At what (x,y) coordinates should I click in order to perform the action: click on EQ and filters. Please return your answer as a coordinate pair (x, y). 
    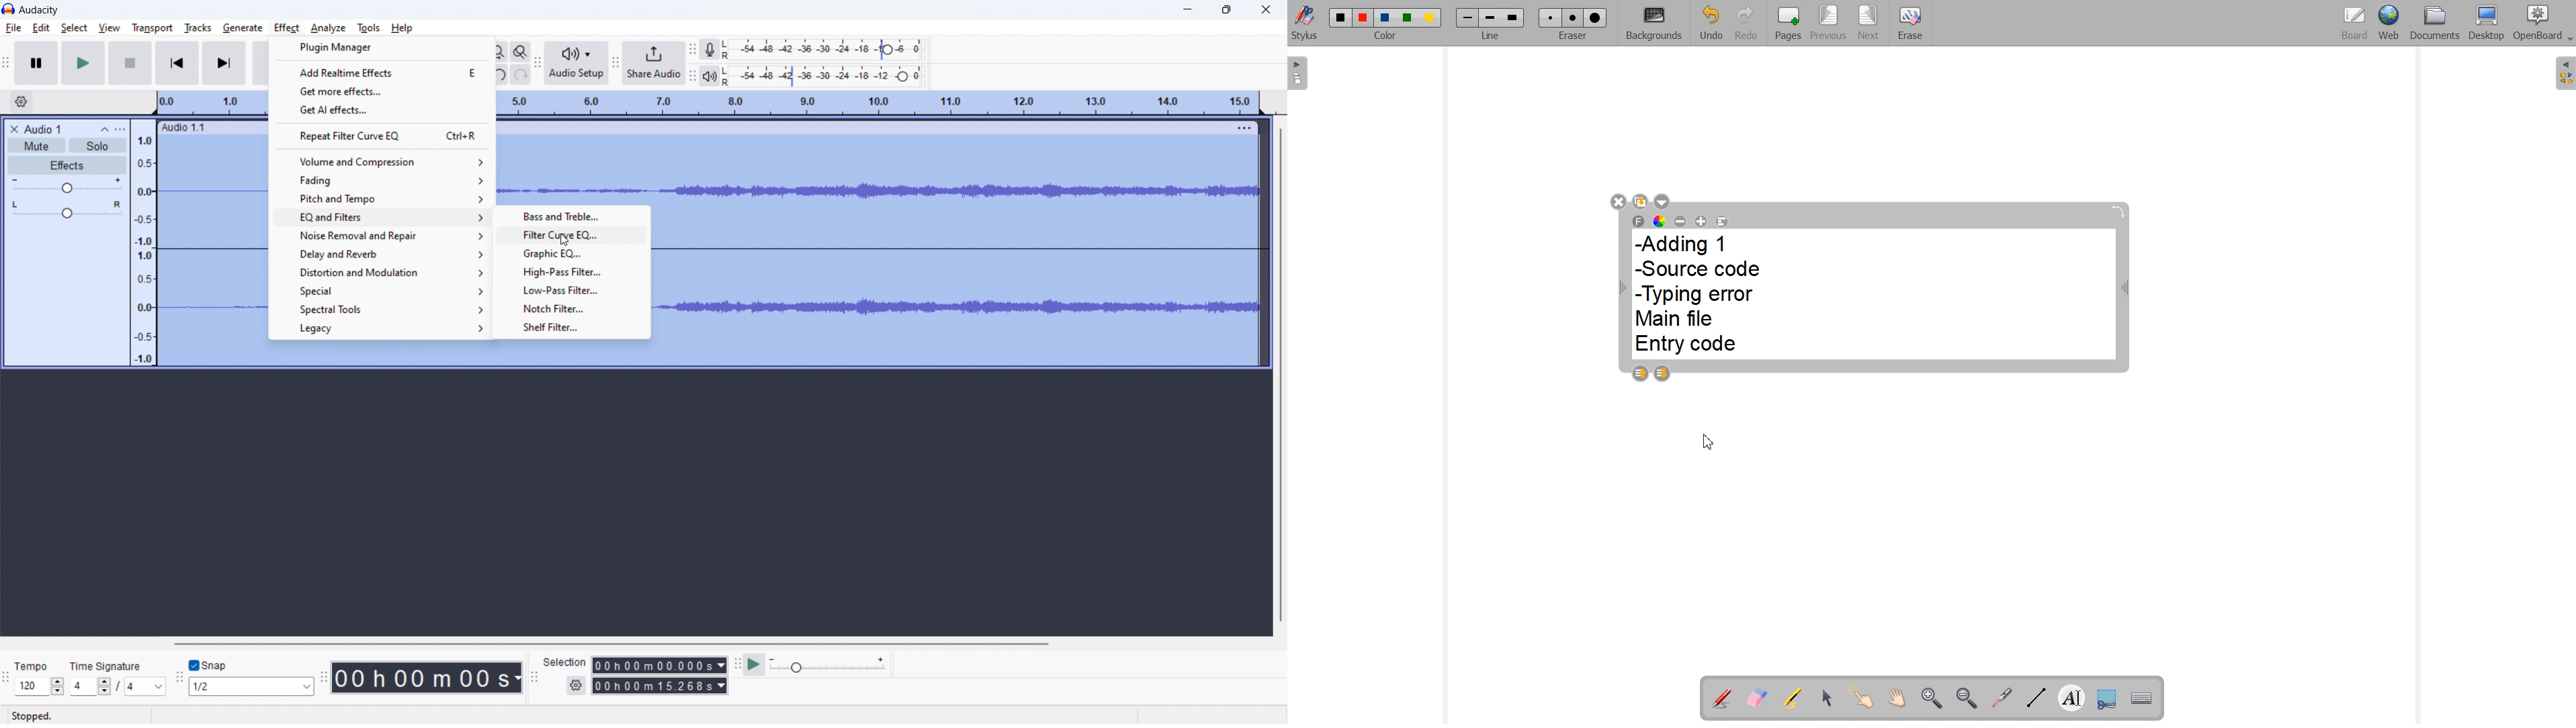
    Looking at the image, I should click on (381, 217).